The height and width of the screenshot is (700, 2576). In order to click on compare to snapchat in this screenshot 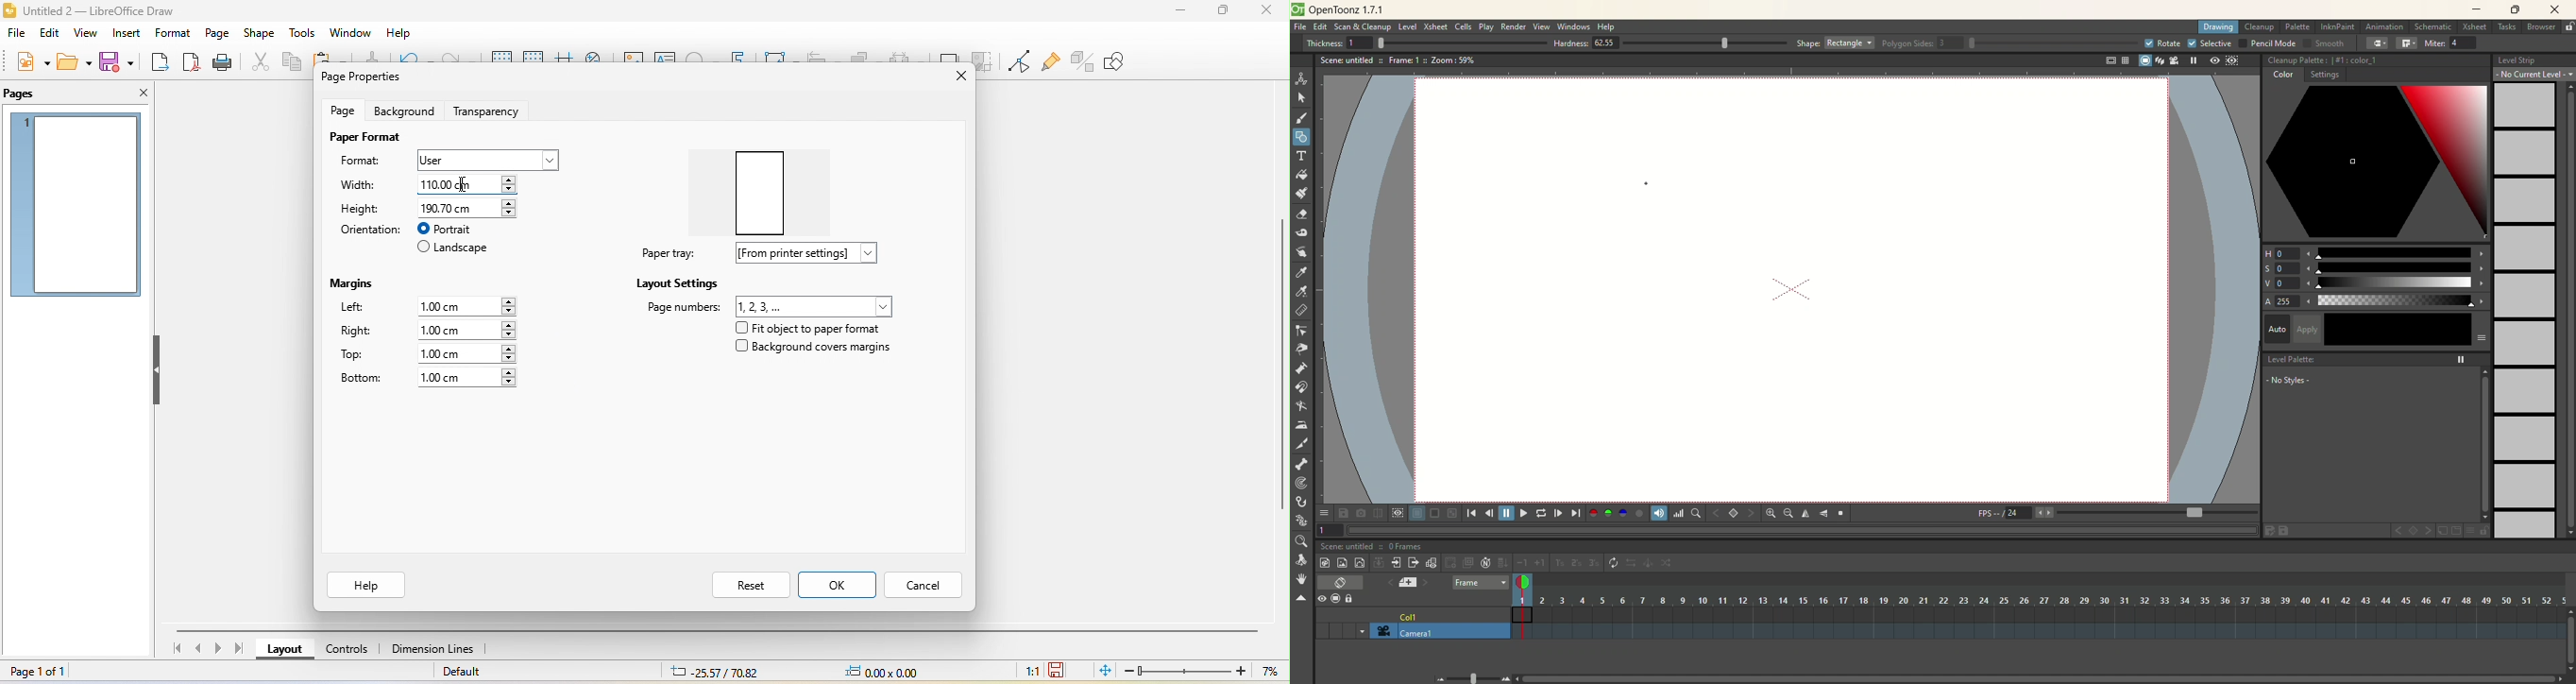, I will do `click(1377, 514)`.